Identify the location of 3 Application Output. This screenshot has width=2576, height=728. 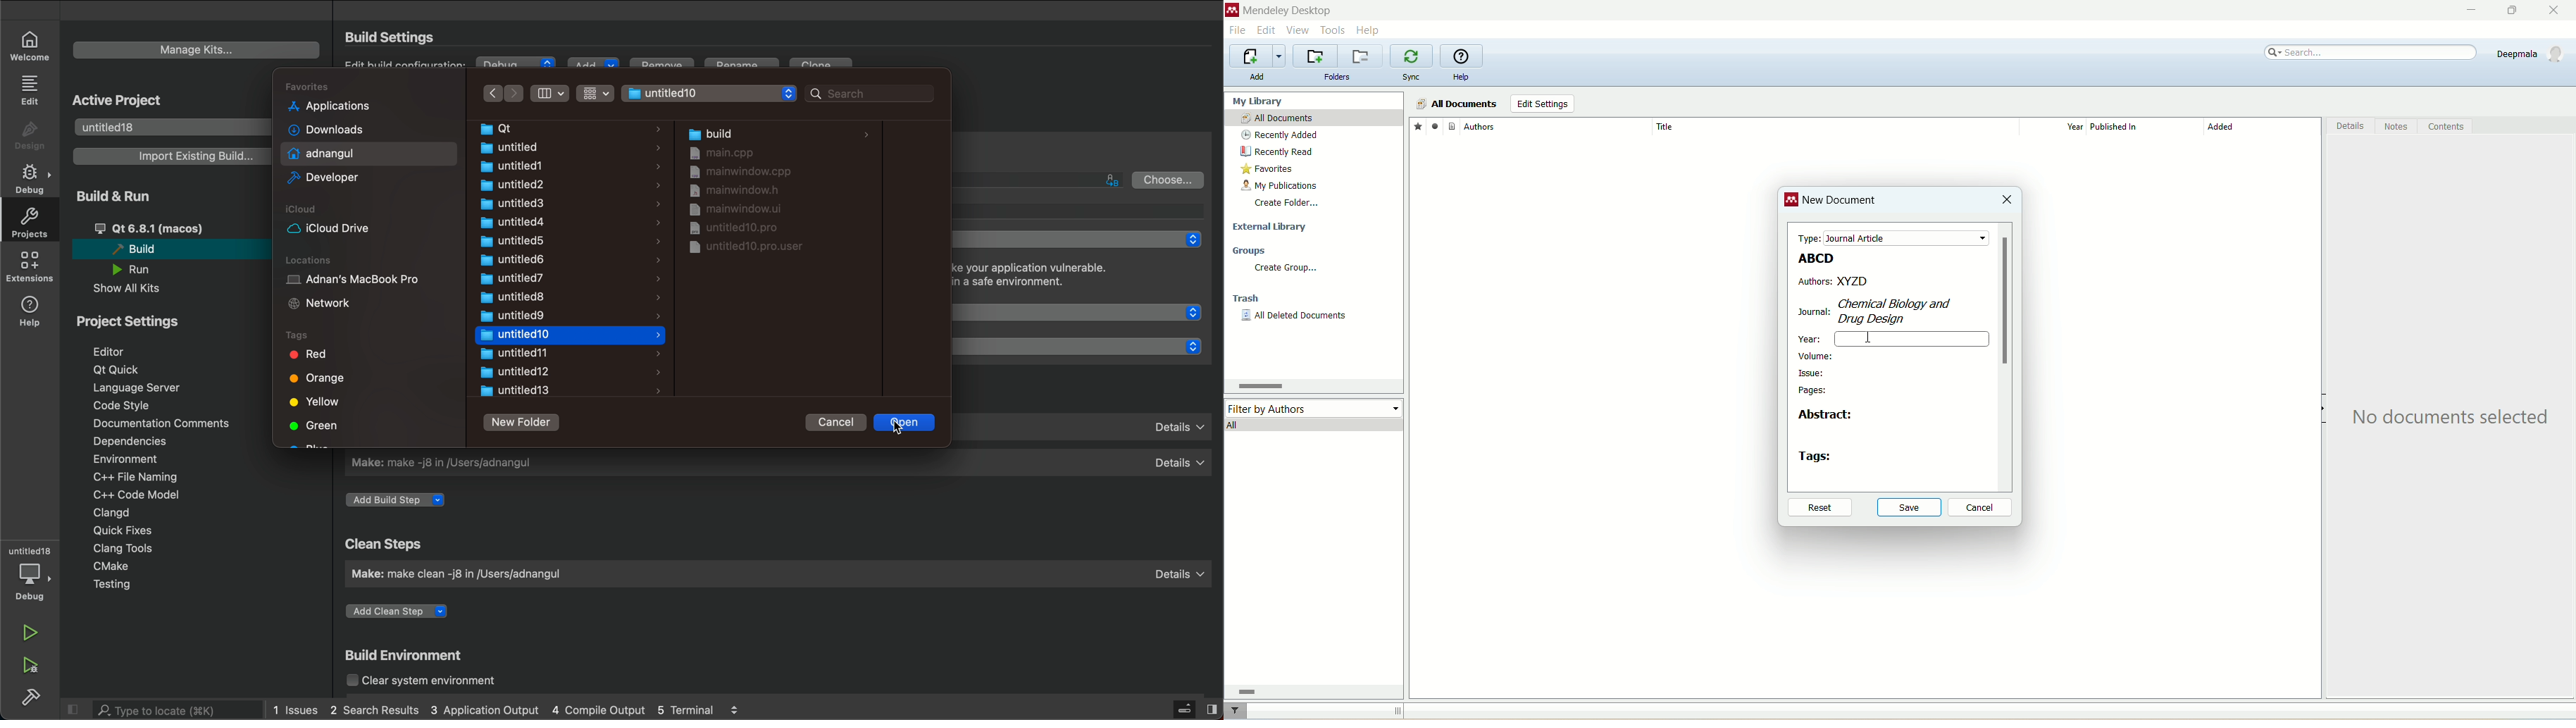
(486, 710).